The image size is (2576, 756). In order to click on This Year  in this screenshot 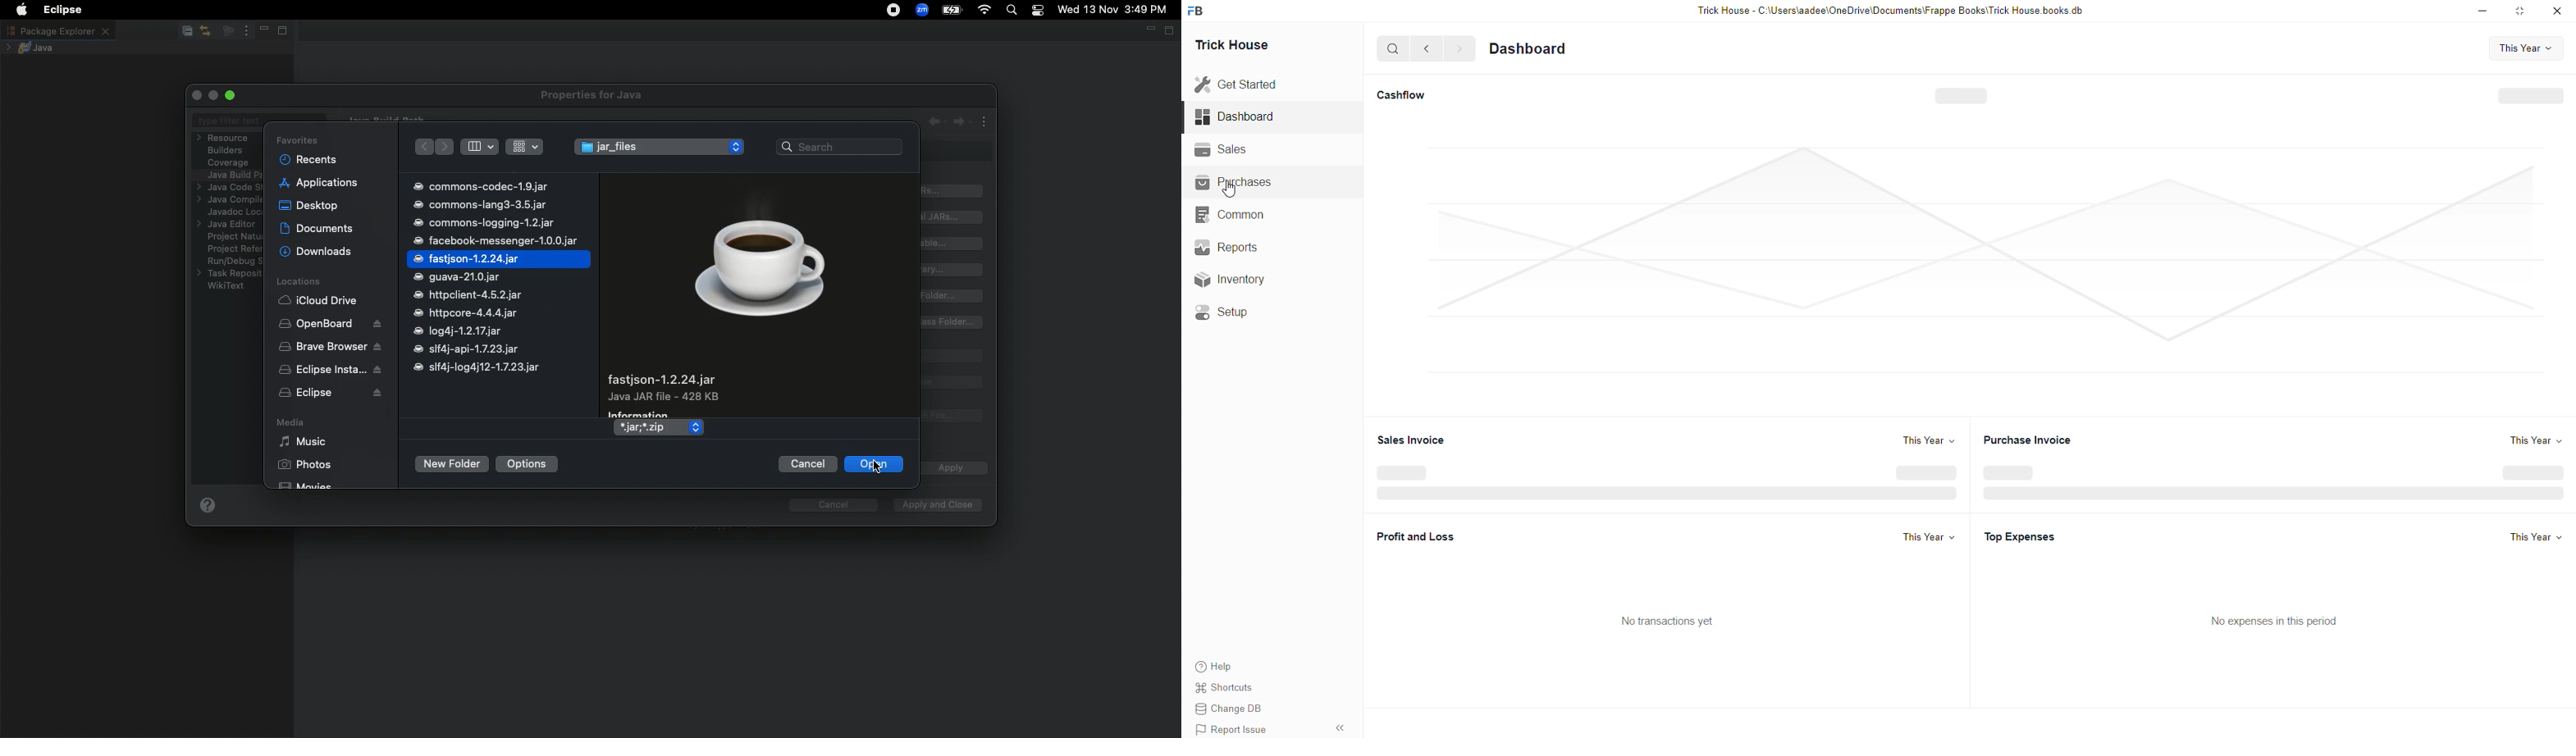, I will do `click(1931, 439)`.